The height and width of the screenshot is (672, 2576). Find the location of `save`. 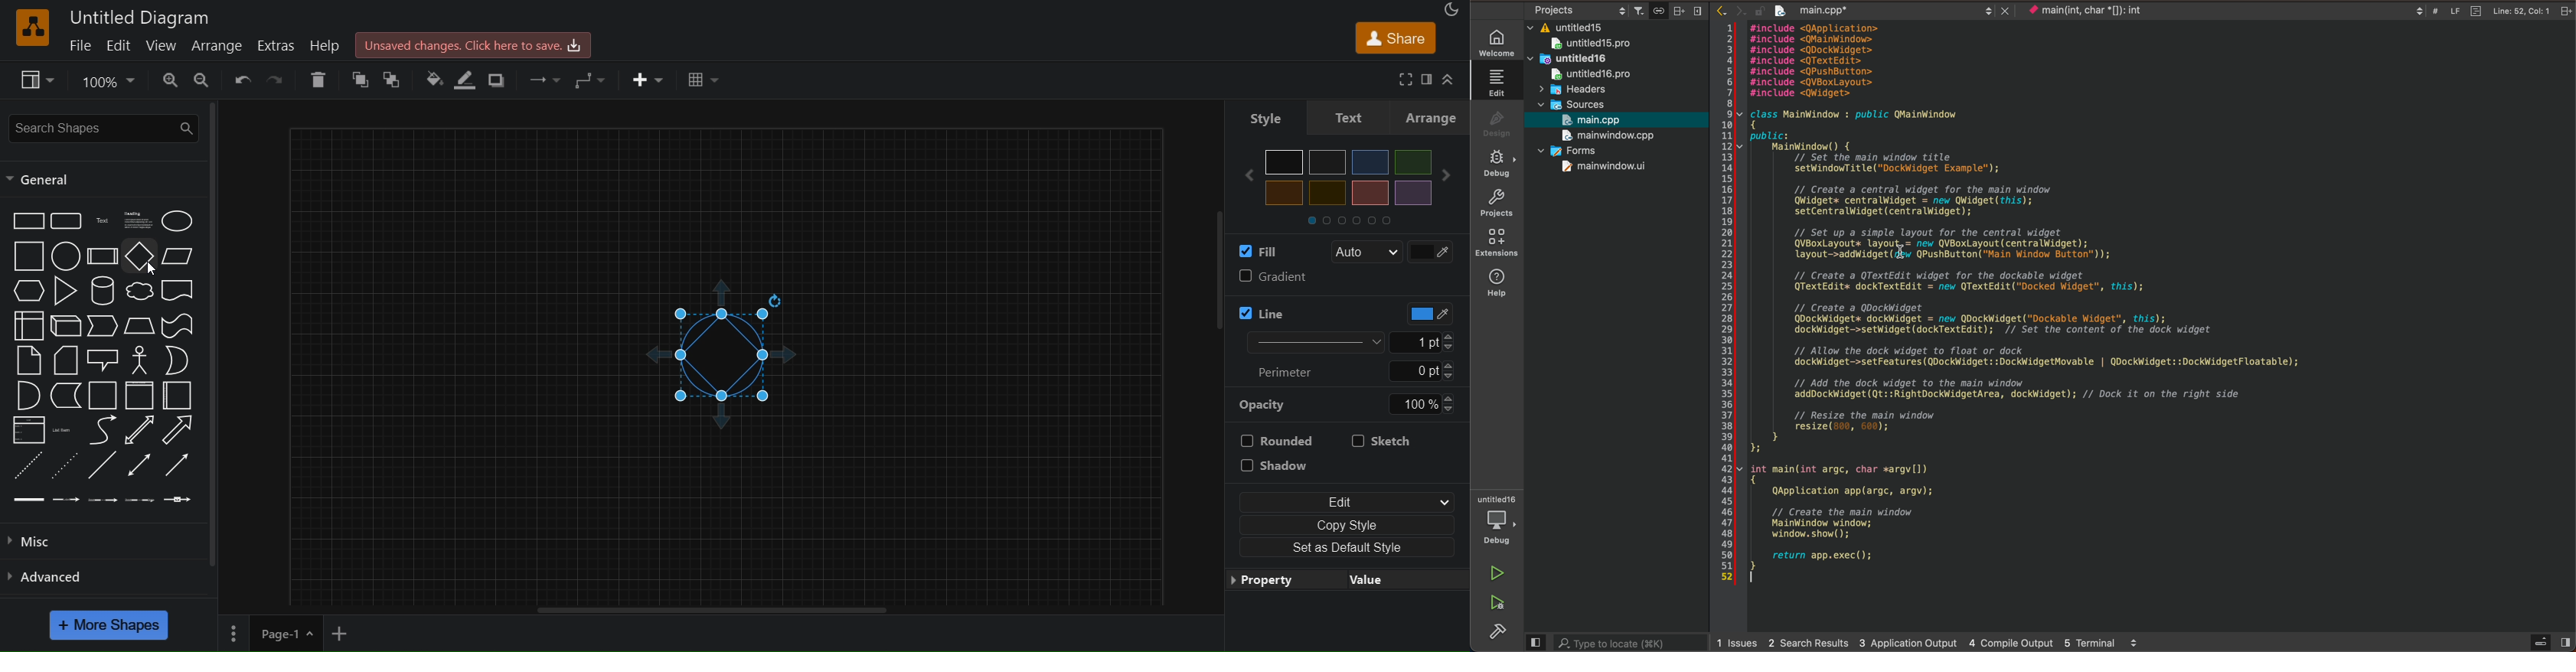

save is located at coordinates (1659, 9).